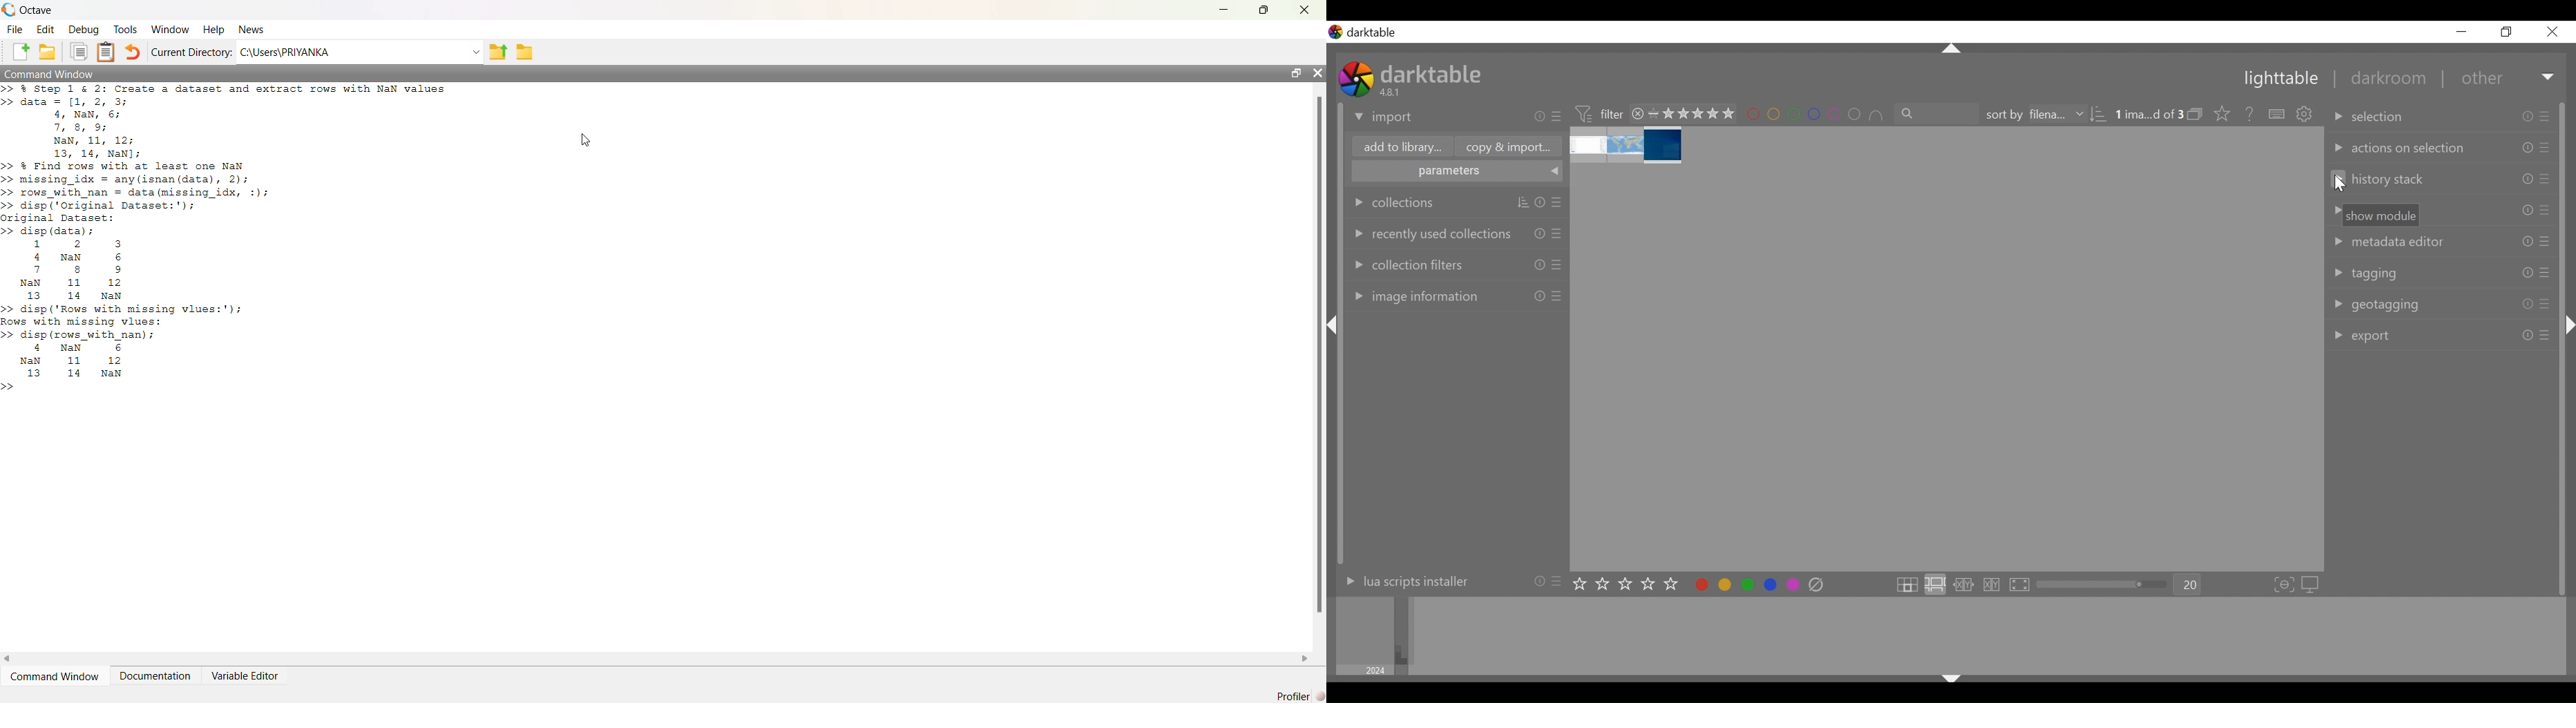  Describe the element at coordinates (586, 140) in the screenshot. I see `cursor` at that location.